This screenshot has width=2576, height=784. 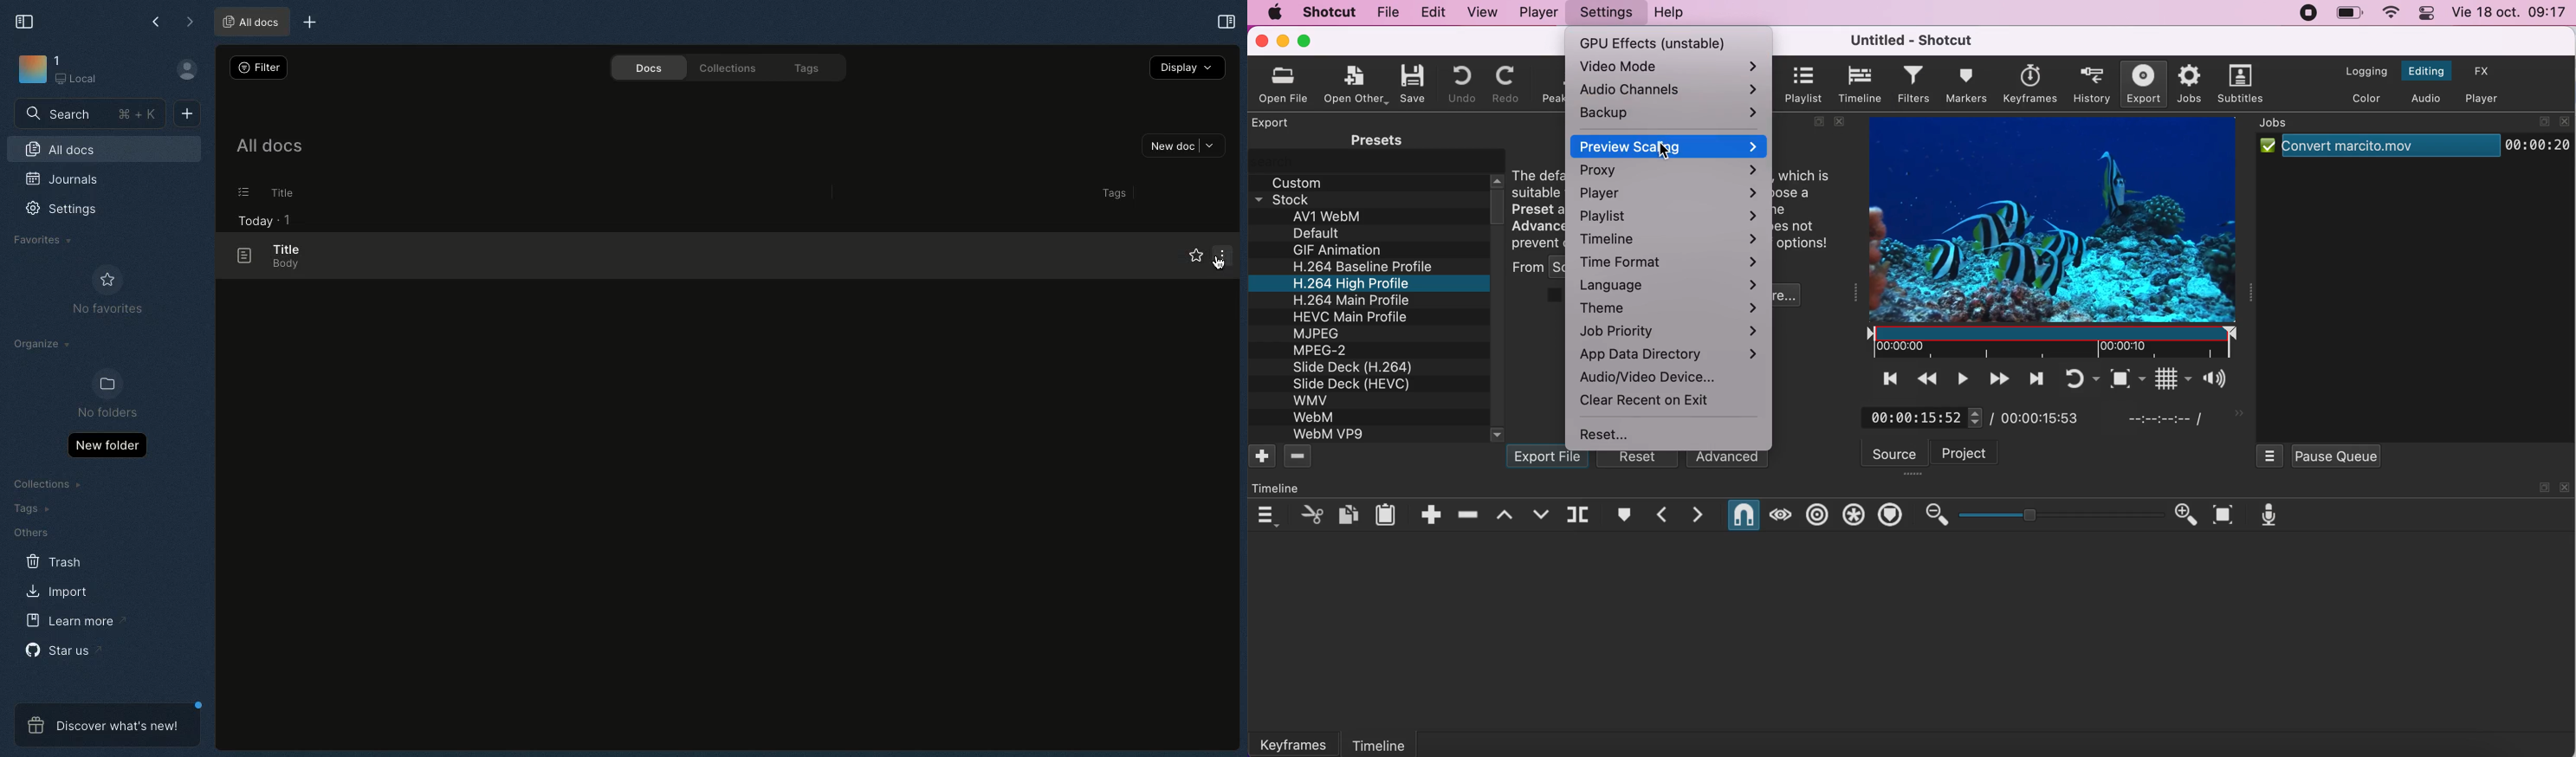 What do you see at coordinates (1671, 172) in the screenshot?
I see `proxy` at bounding box center [1671, 172].